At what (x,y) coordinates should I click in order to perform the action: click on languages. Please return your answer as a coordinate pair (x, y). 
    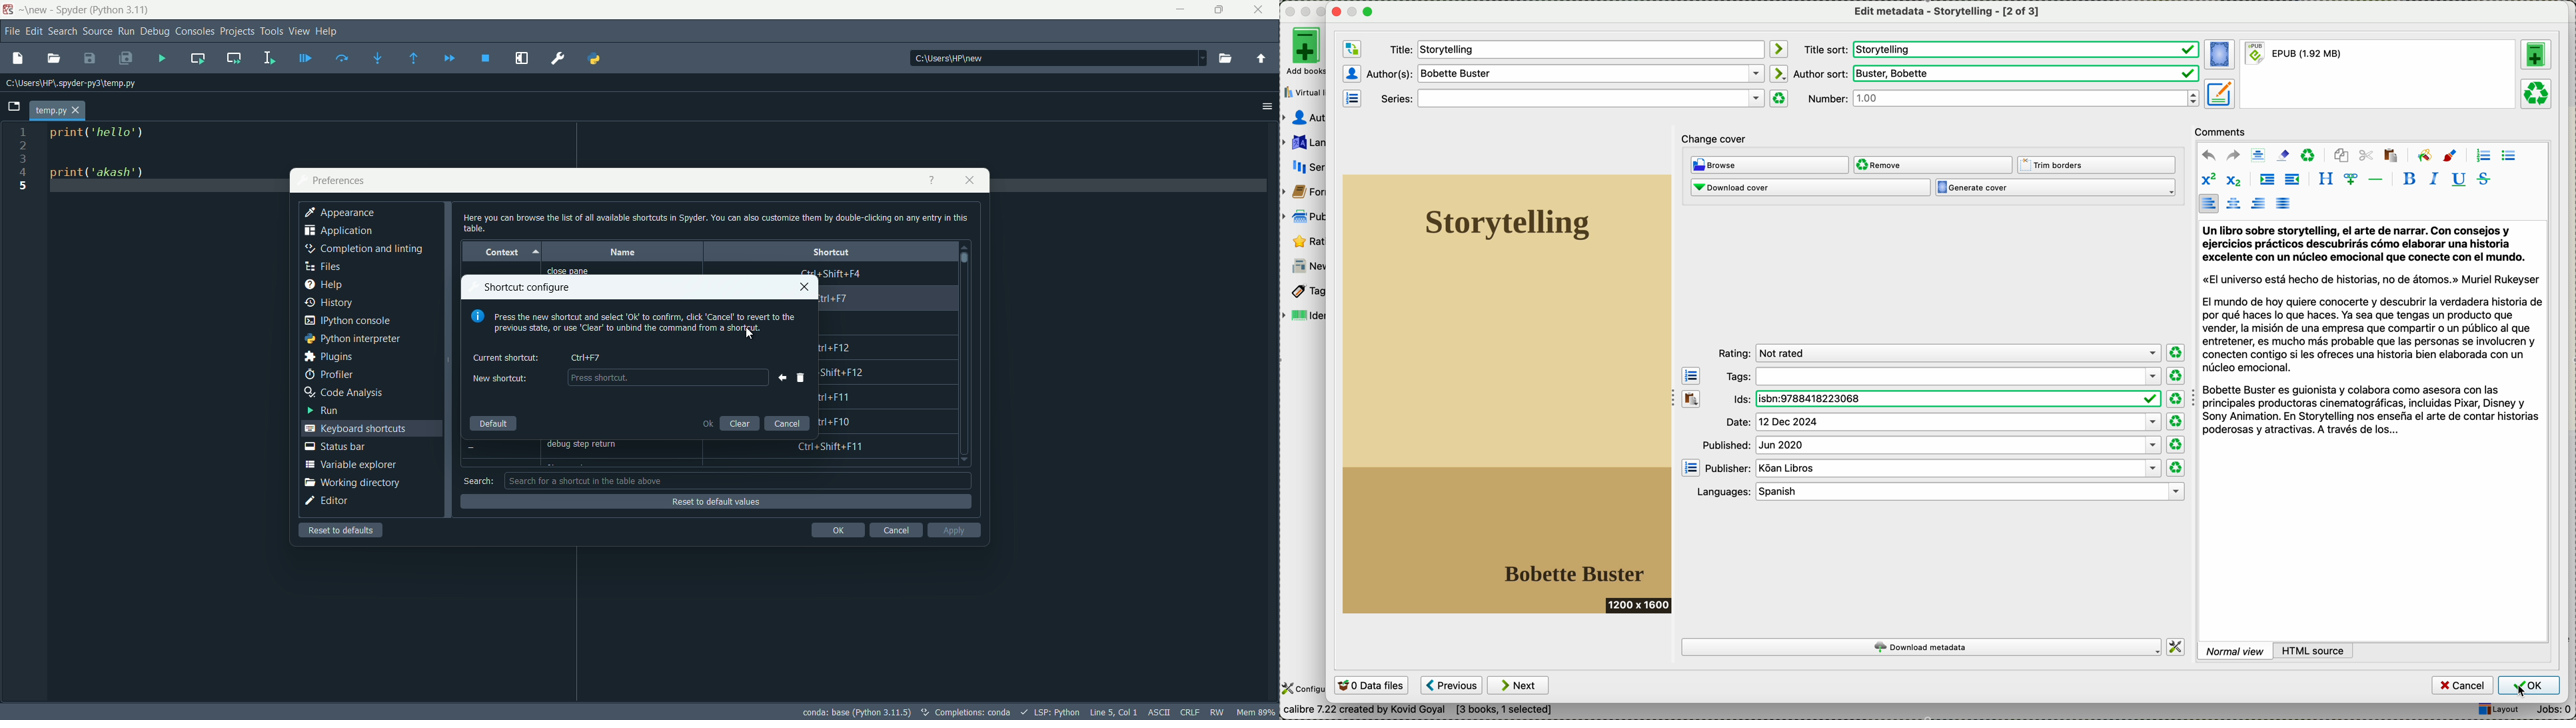
    Looking at the image, I should click on (1308, 141).